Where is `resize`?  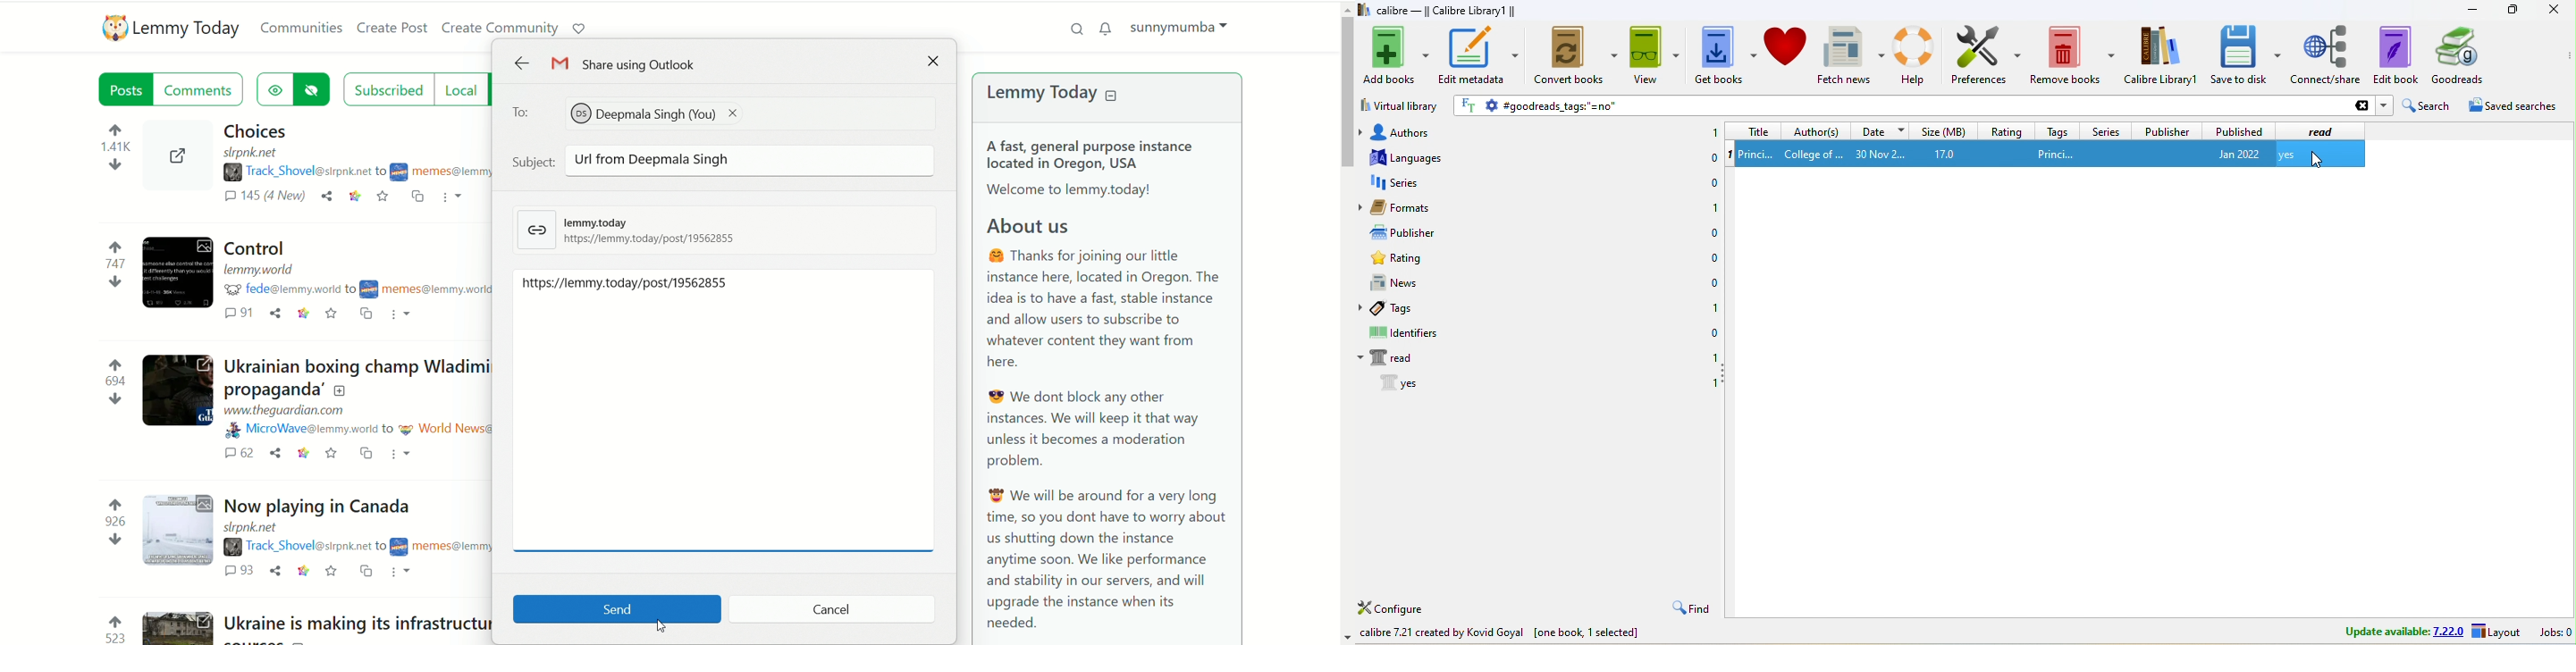
resize is located at coordinates (2512, 9).